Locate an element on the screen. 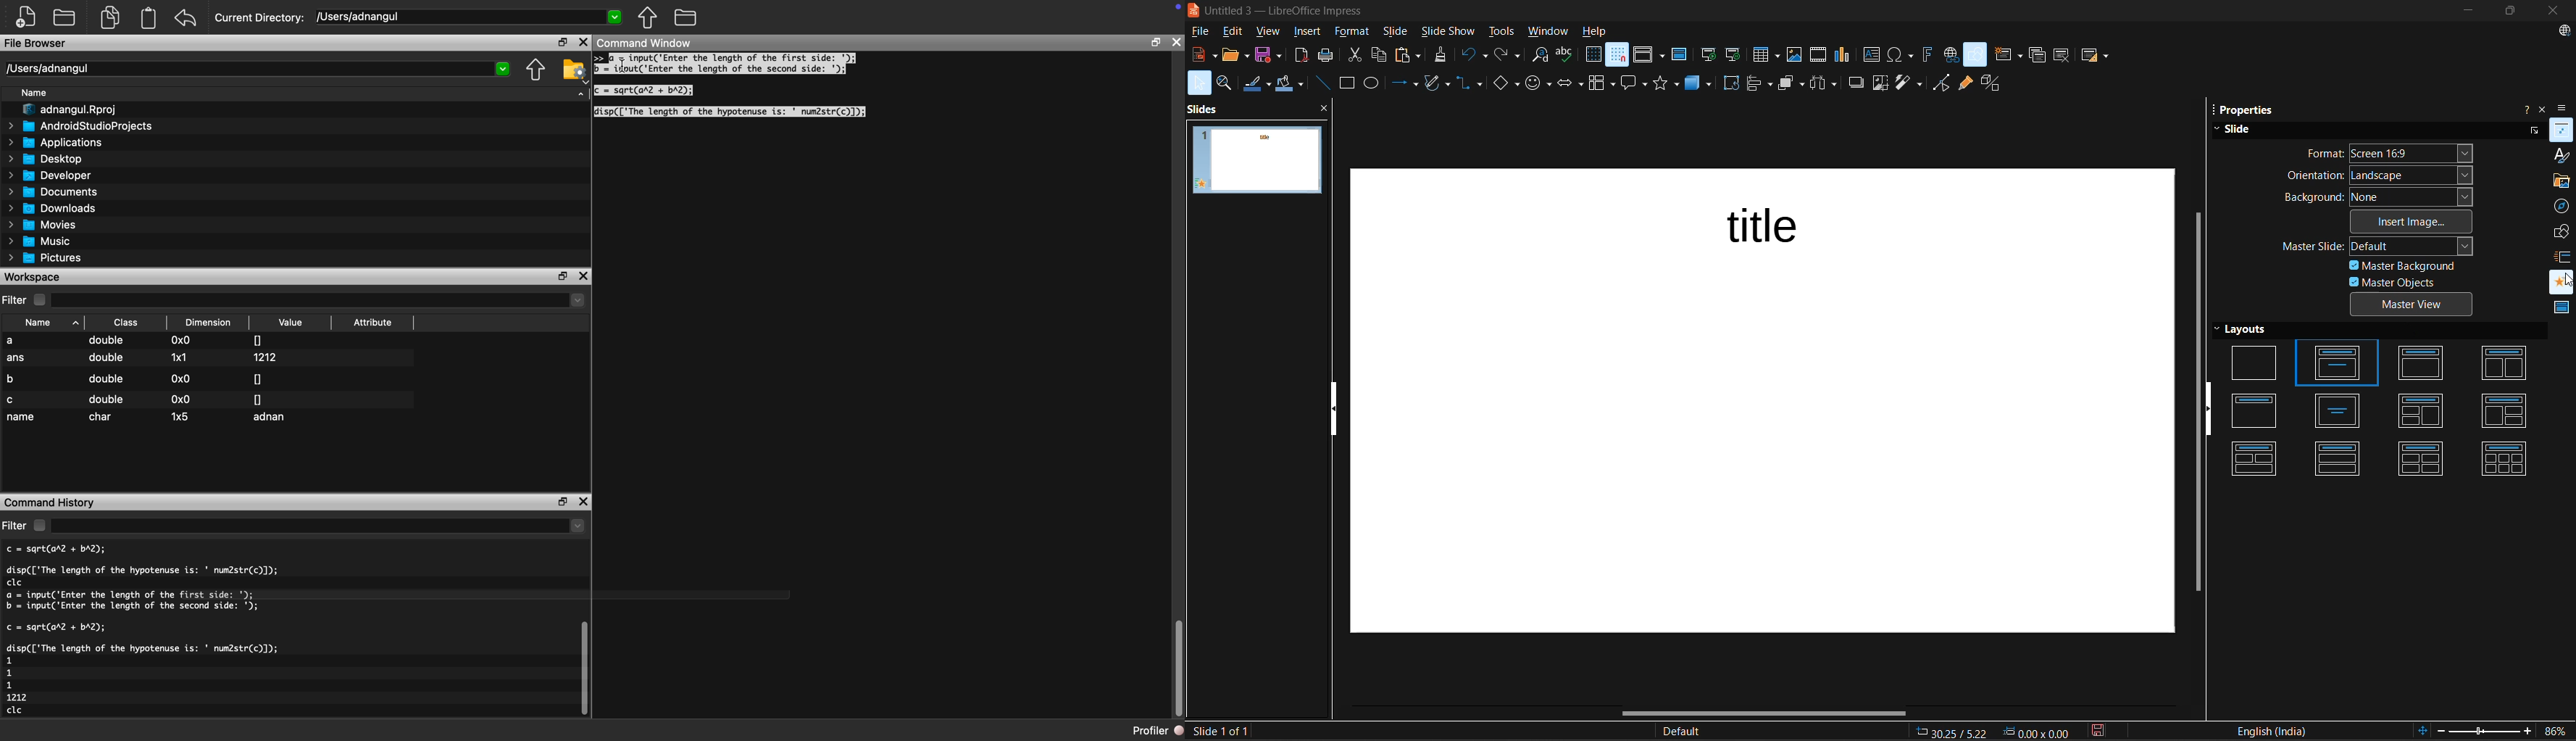 Image resolution: width=2576 pixels, height=756 pixels. text language is located at coordinates (2272, 730).